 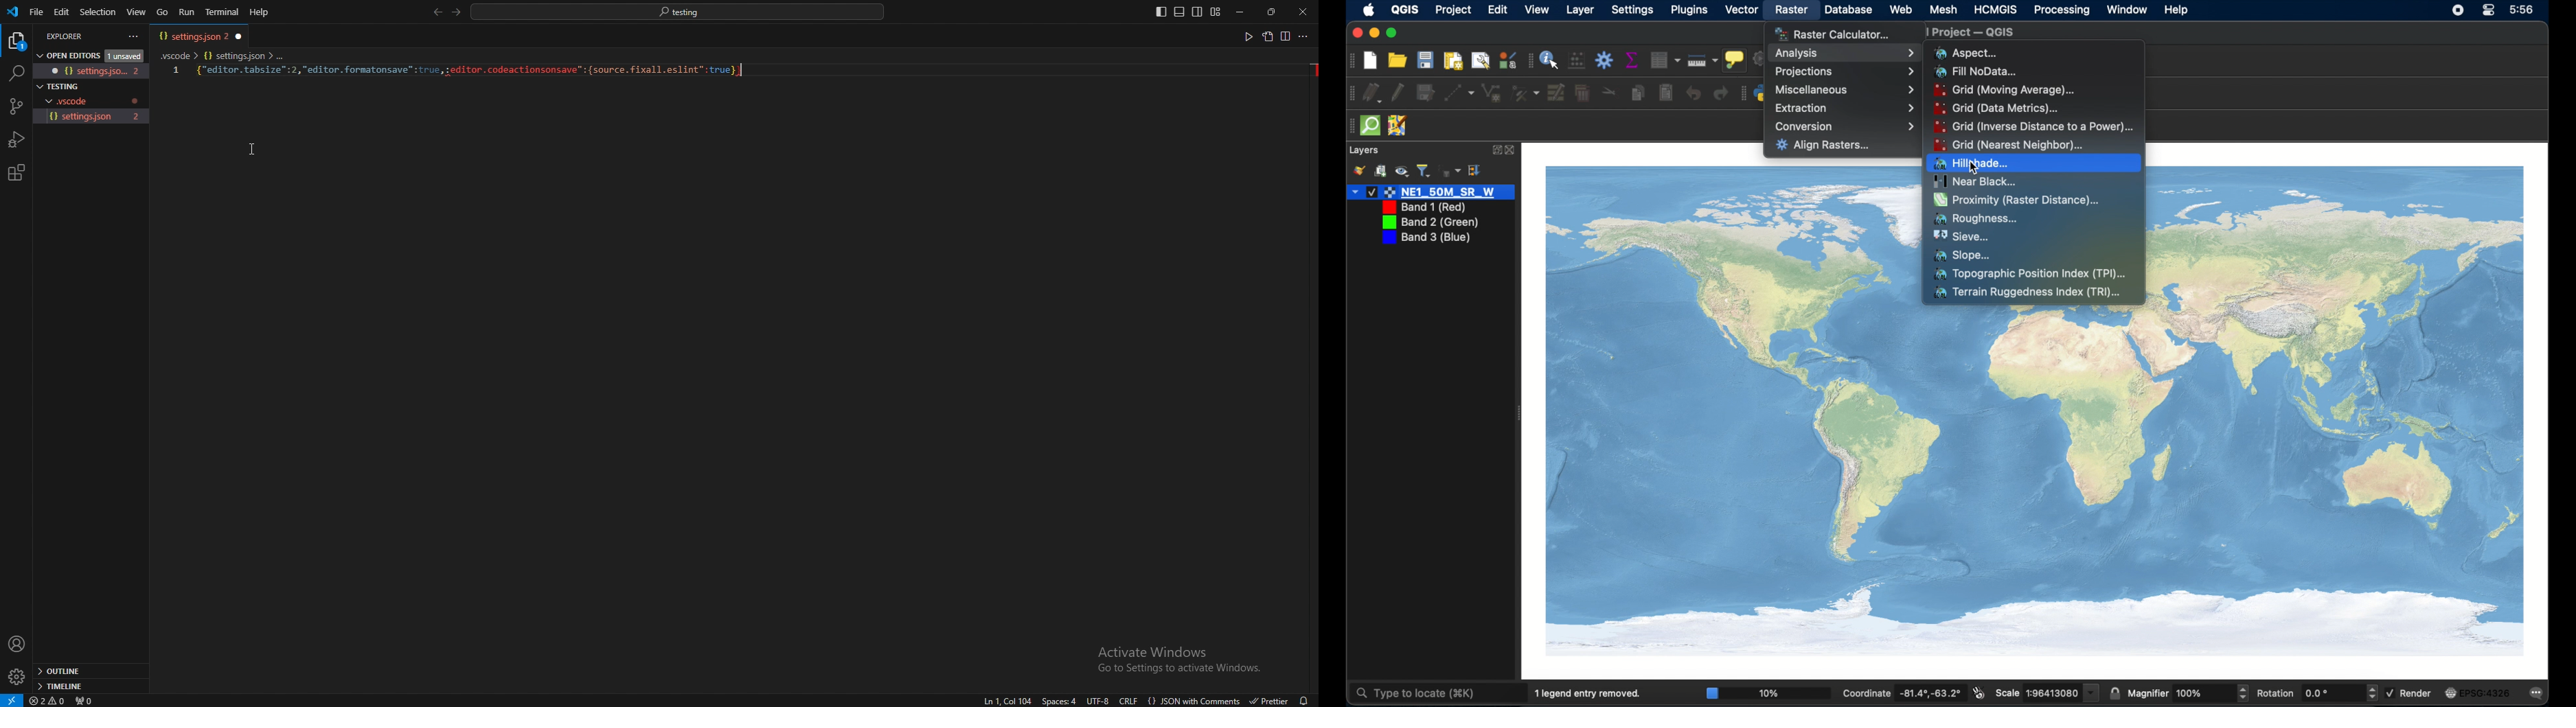 I want to click on ports forwarded, so click(x=90, y=701).